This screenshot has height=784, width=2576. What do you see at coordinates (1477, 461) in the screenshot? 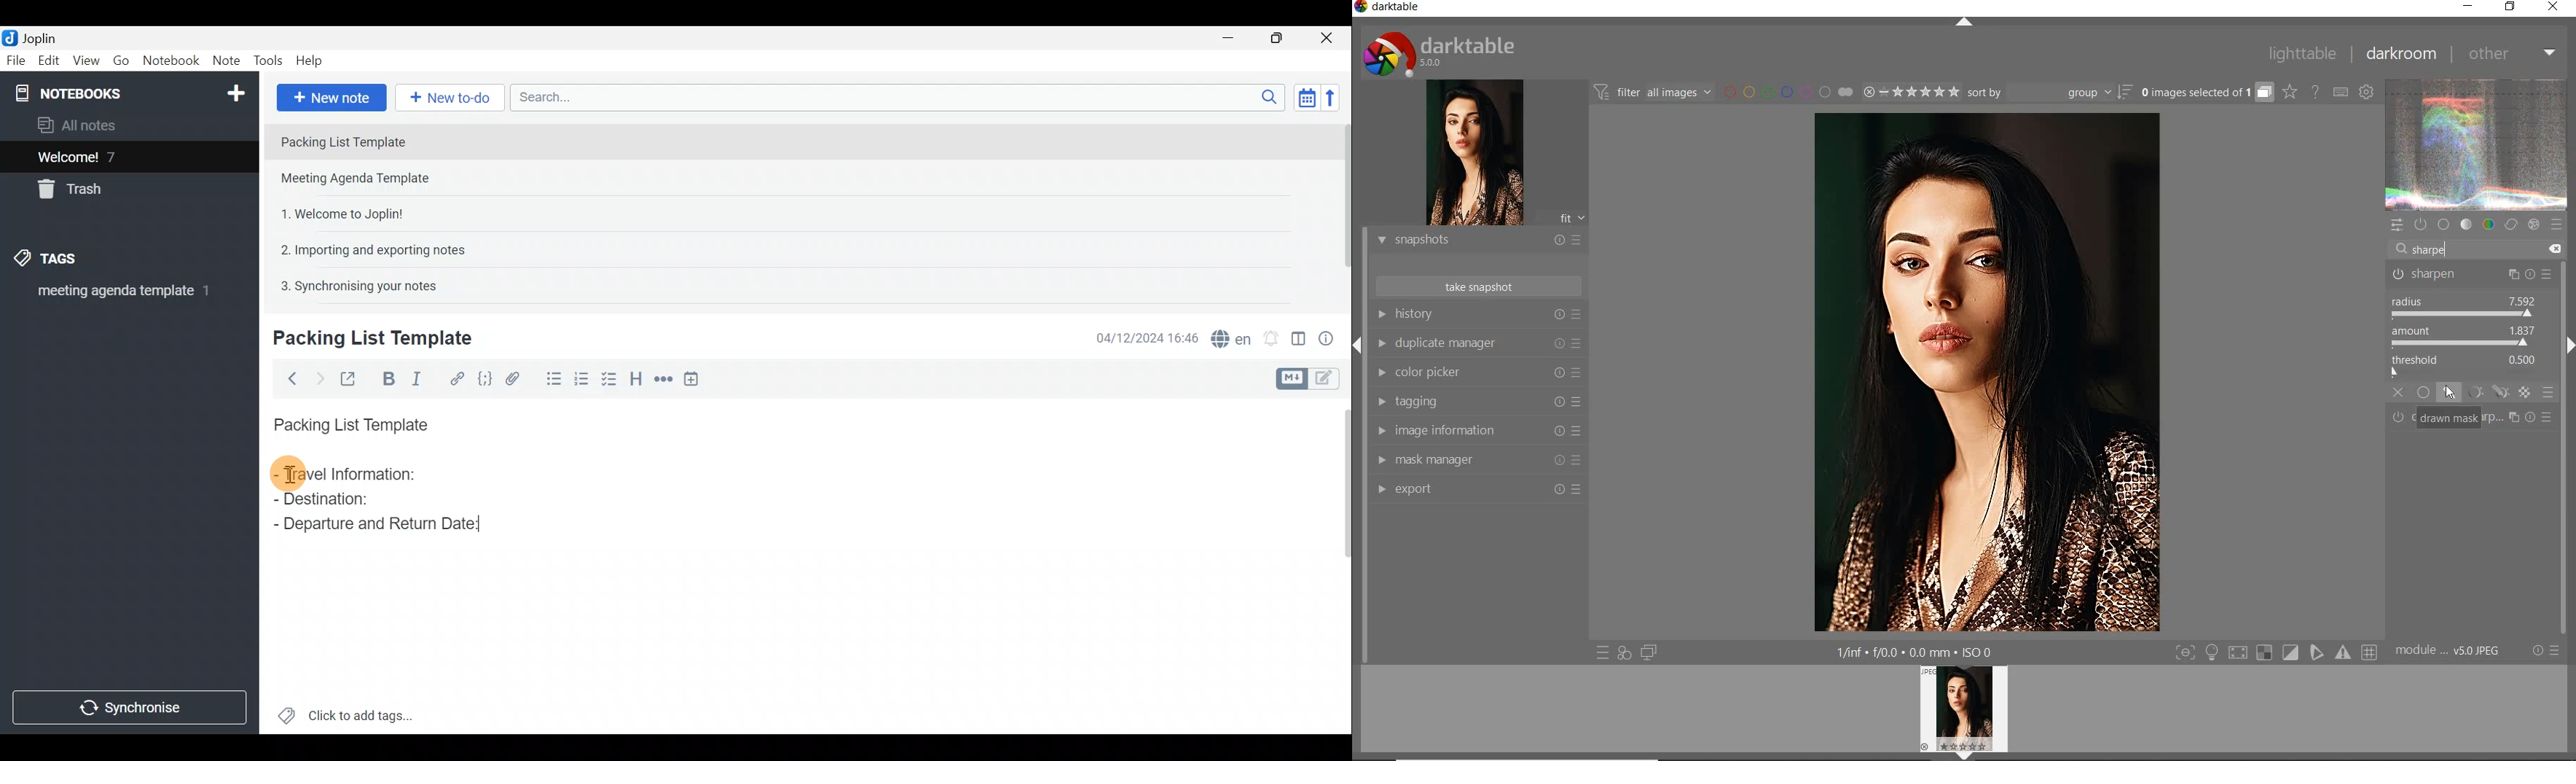
I see `MAASK MANAGER` at bounding box center [1477, 461].